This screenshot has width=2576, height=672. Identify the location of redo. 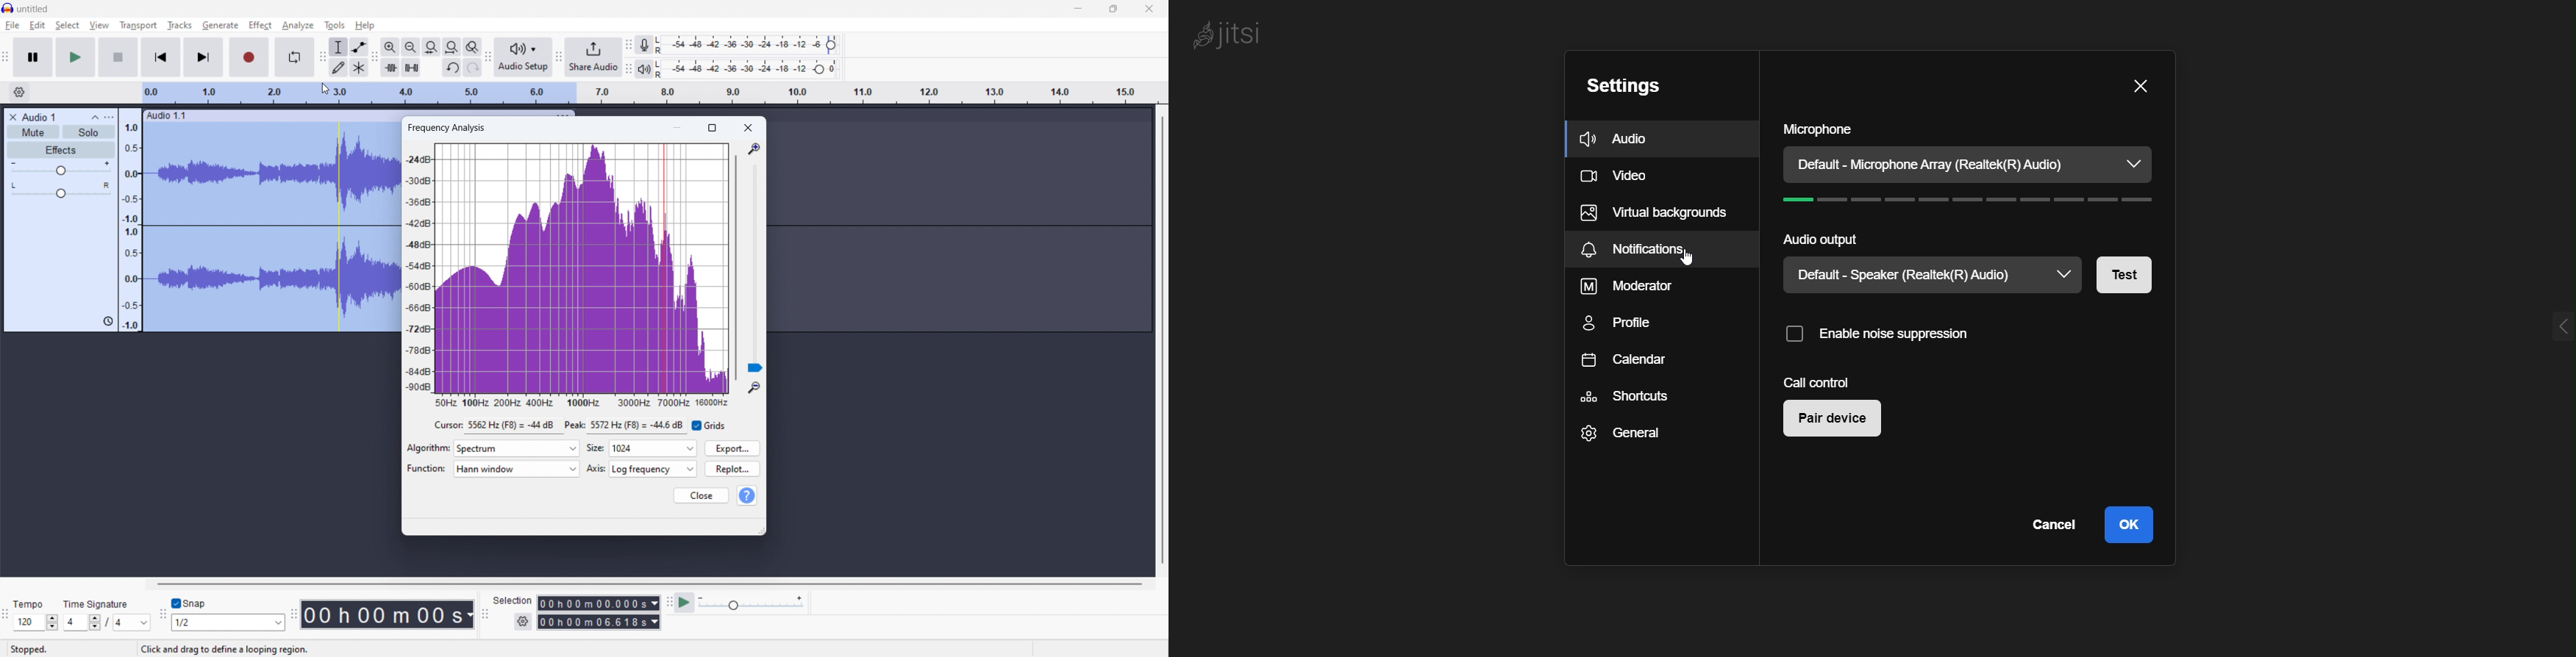
(452, 67).